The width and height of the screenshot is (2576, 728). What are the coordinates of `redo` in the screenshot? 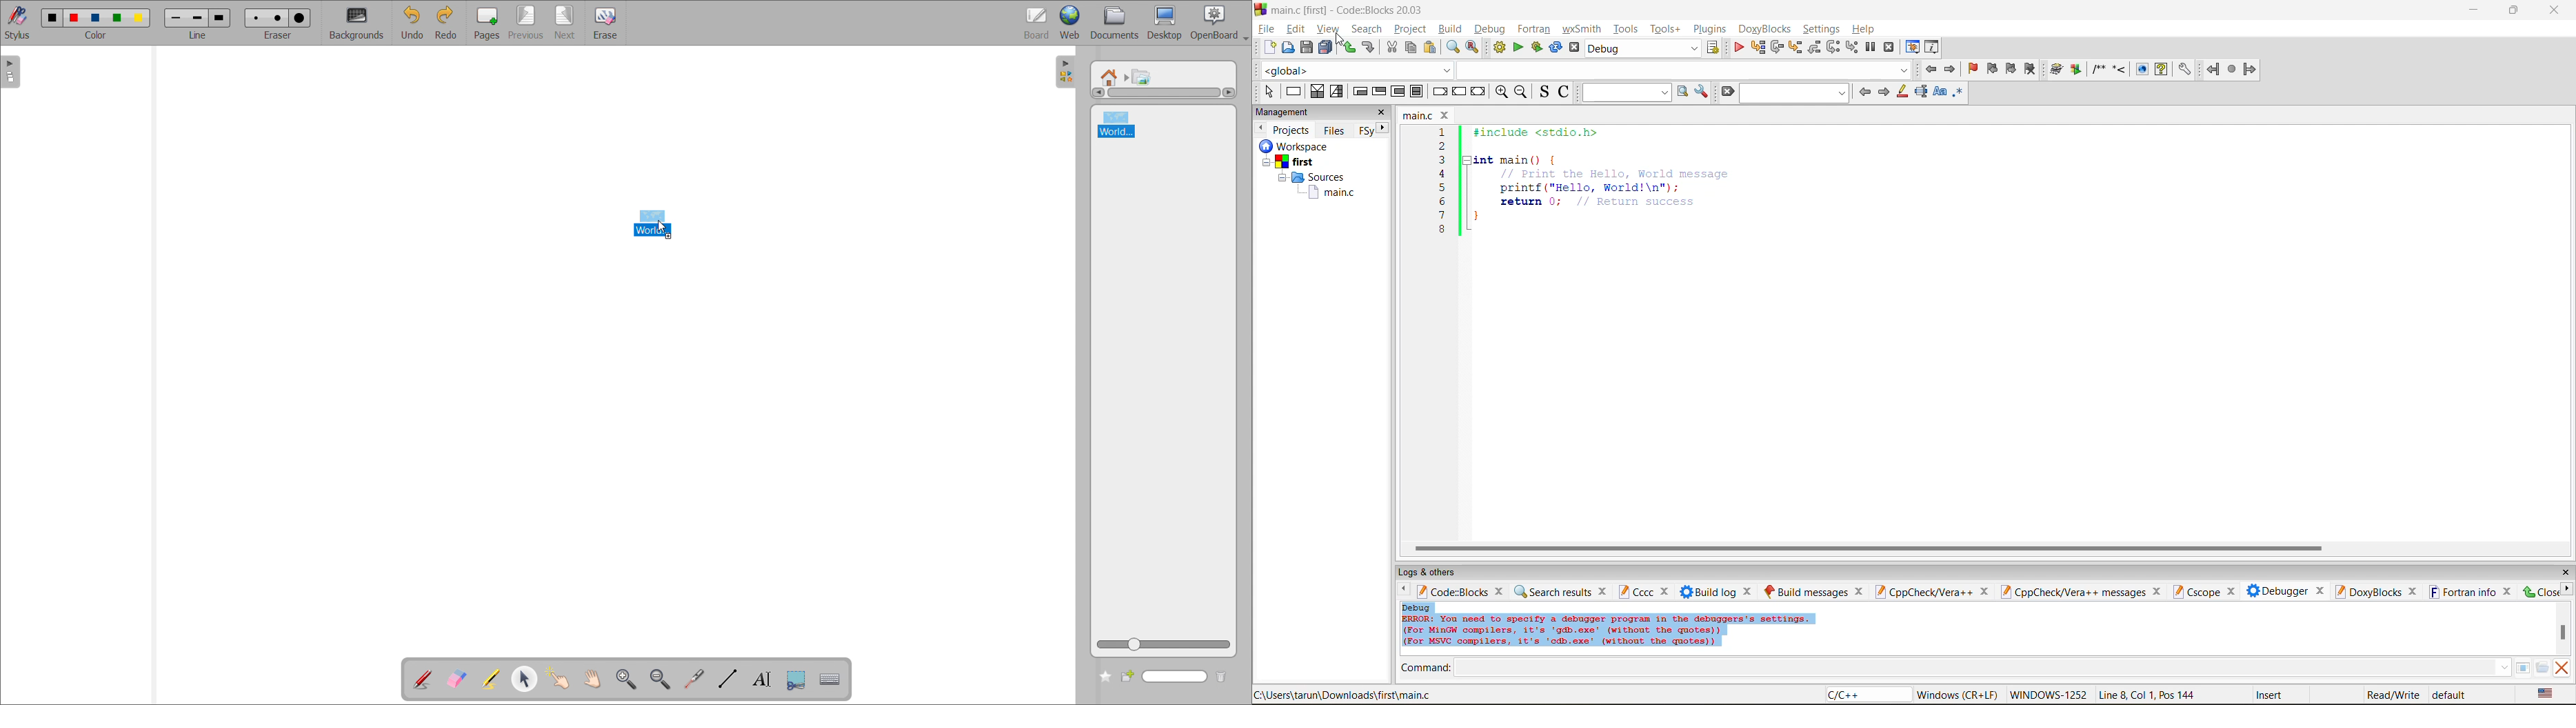 It's located at (446, 23).